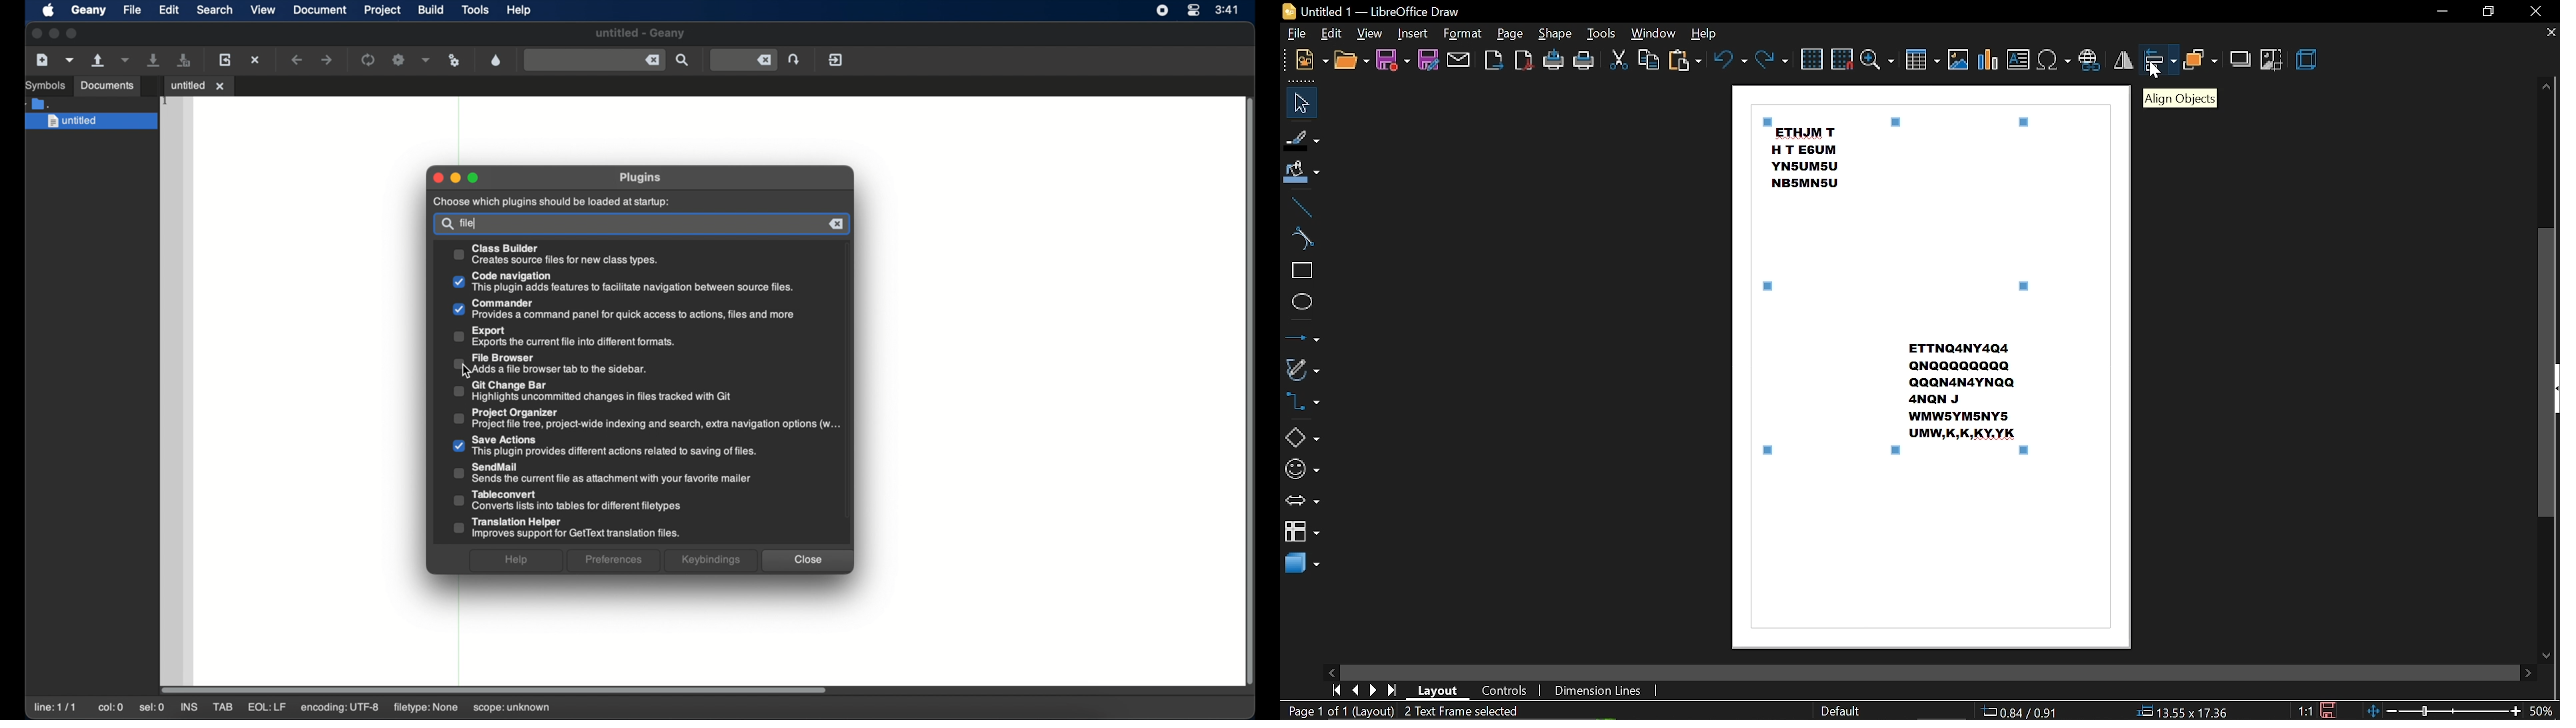  I want to click on 3d effect, so click(2309, 61).